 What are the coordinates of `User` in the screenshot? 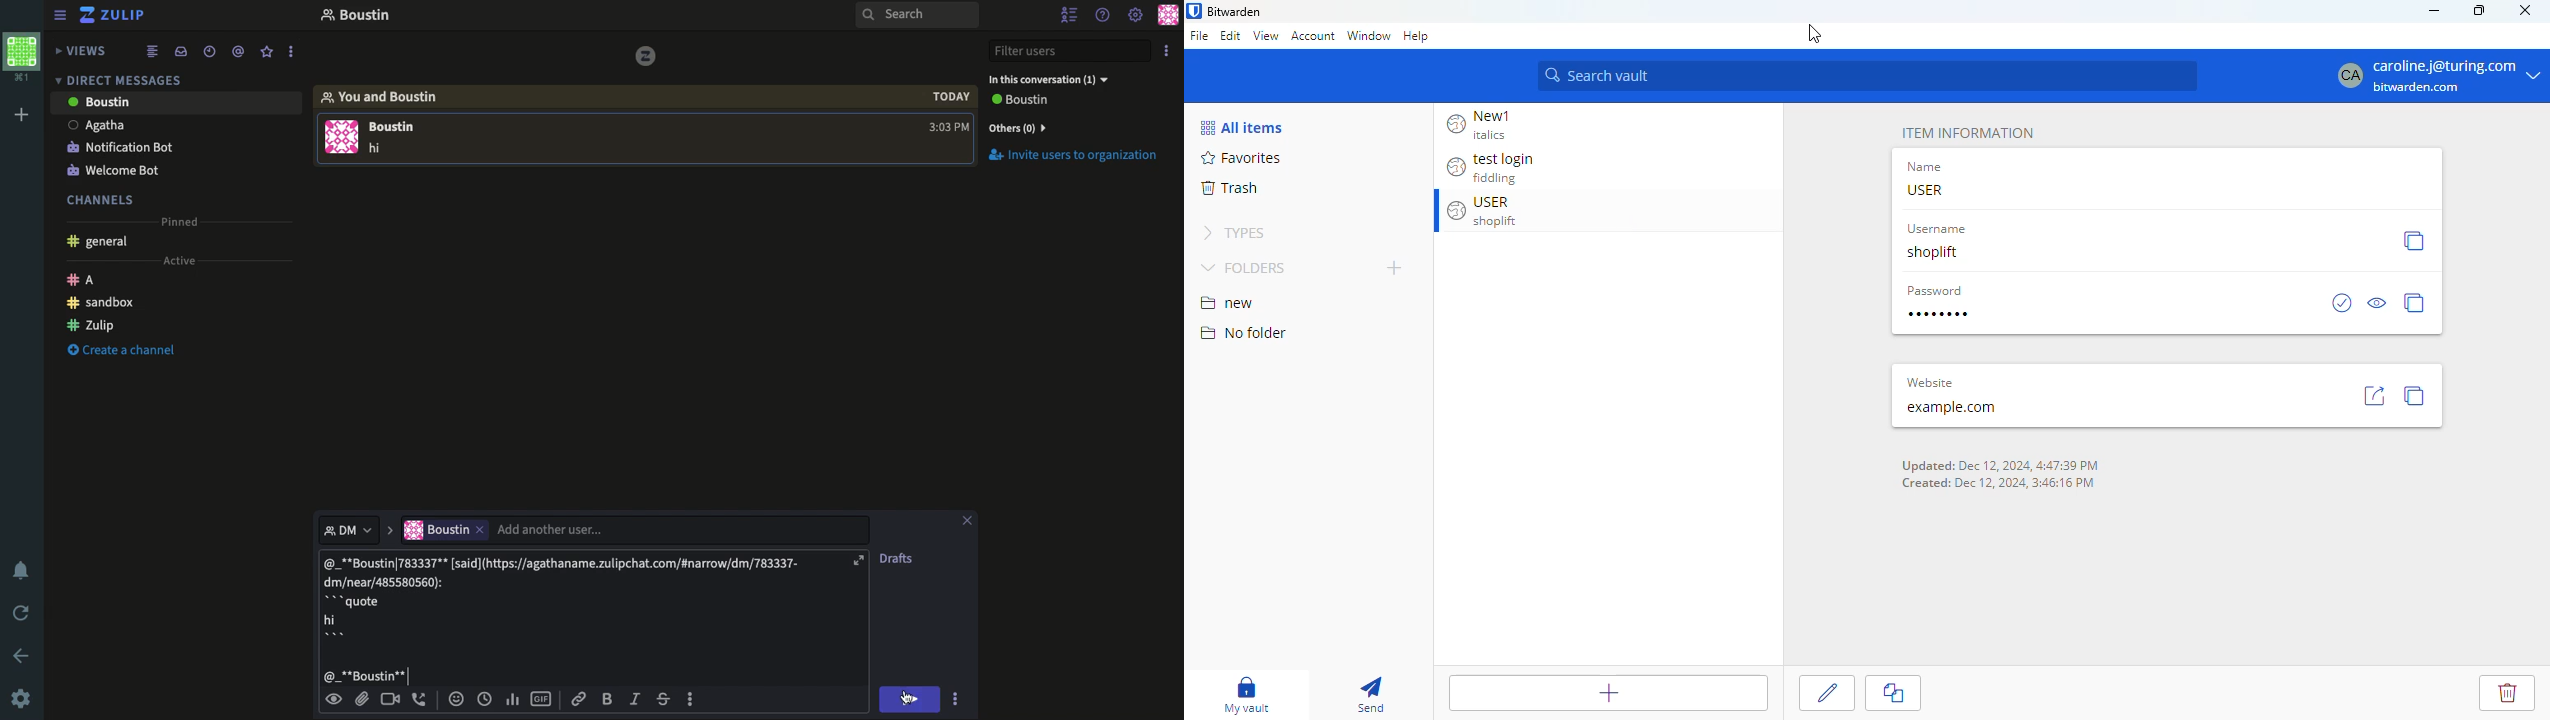 It's located at (174, 123).